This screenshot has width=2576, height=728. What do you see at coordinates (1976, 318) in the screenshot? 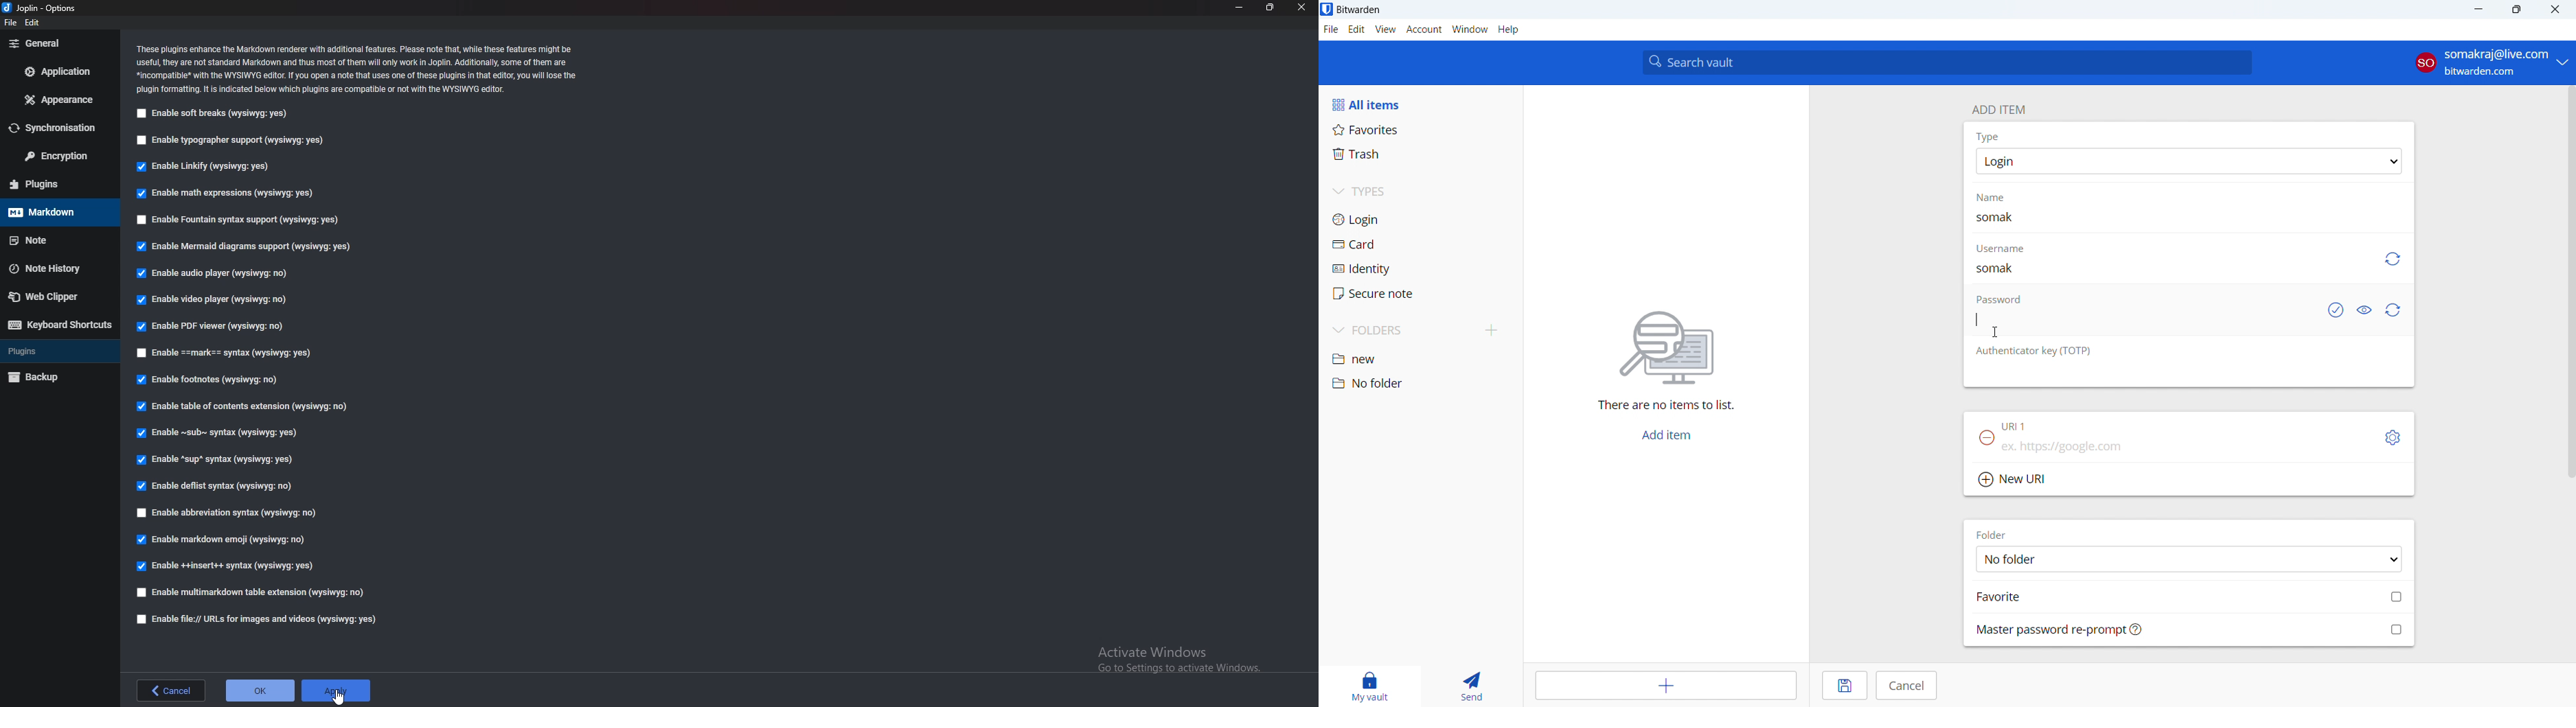
I see `password typing started` at bounding box center [1976, 318].